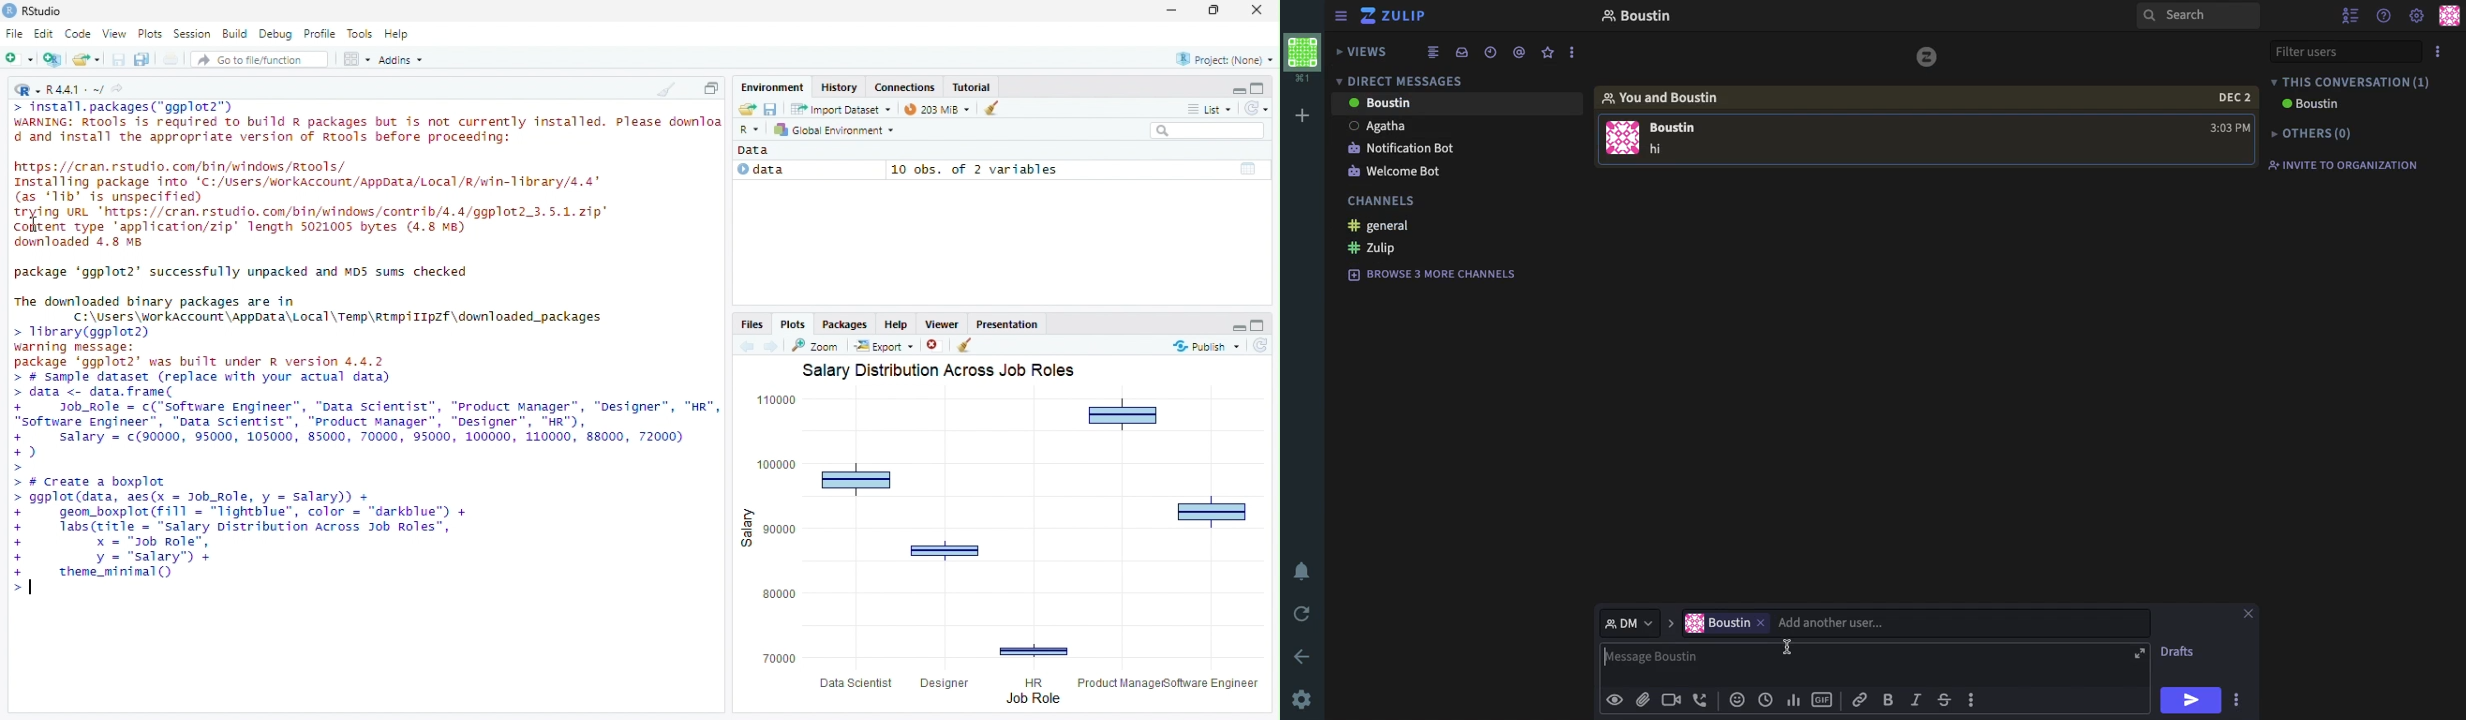 The height and width of the screenshot is (728, 2492). Describe the element at coordinates (2319, 131) in the screenshot. I see `others` at that location.